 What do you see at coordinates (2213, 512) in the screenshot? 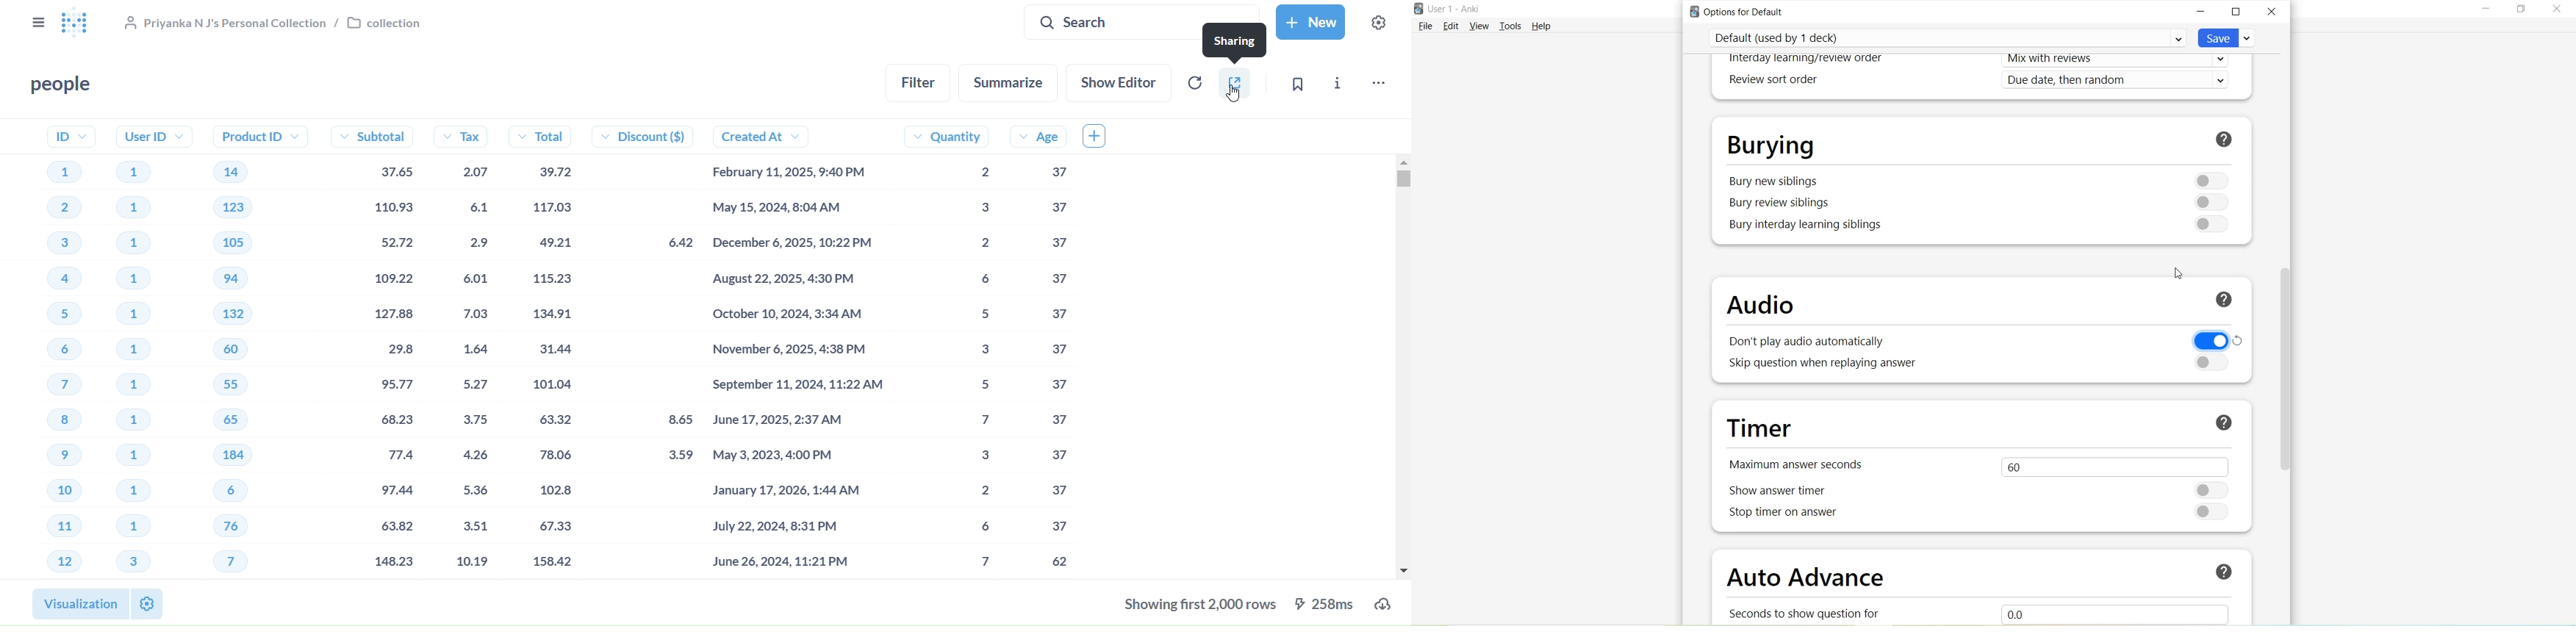
I see `Toggle` at bounding box center [2213, 512].